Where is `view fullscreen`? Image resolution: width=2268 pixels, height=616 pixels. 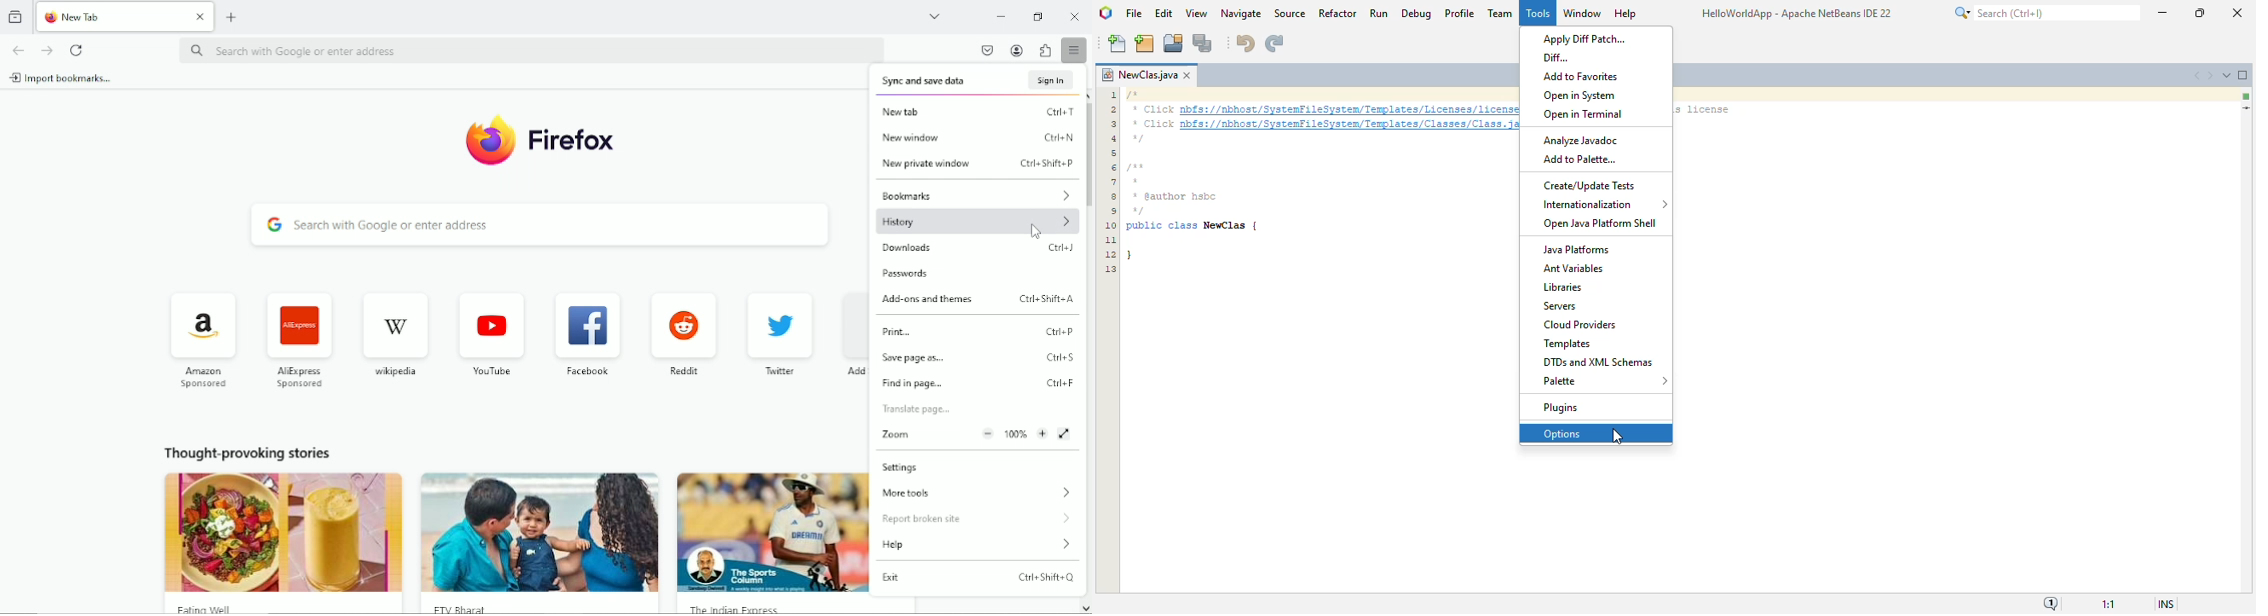 view fullscreen is located at coordinates (1065, 434).